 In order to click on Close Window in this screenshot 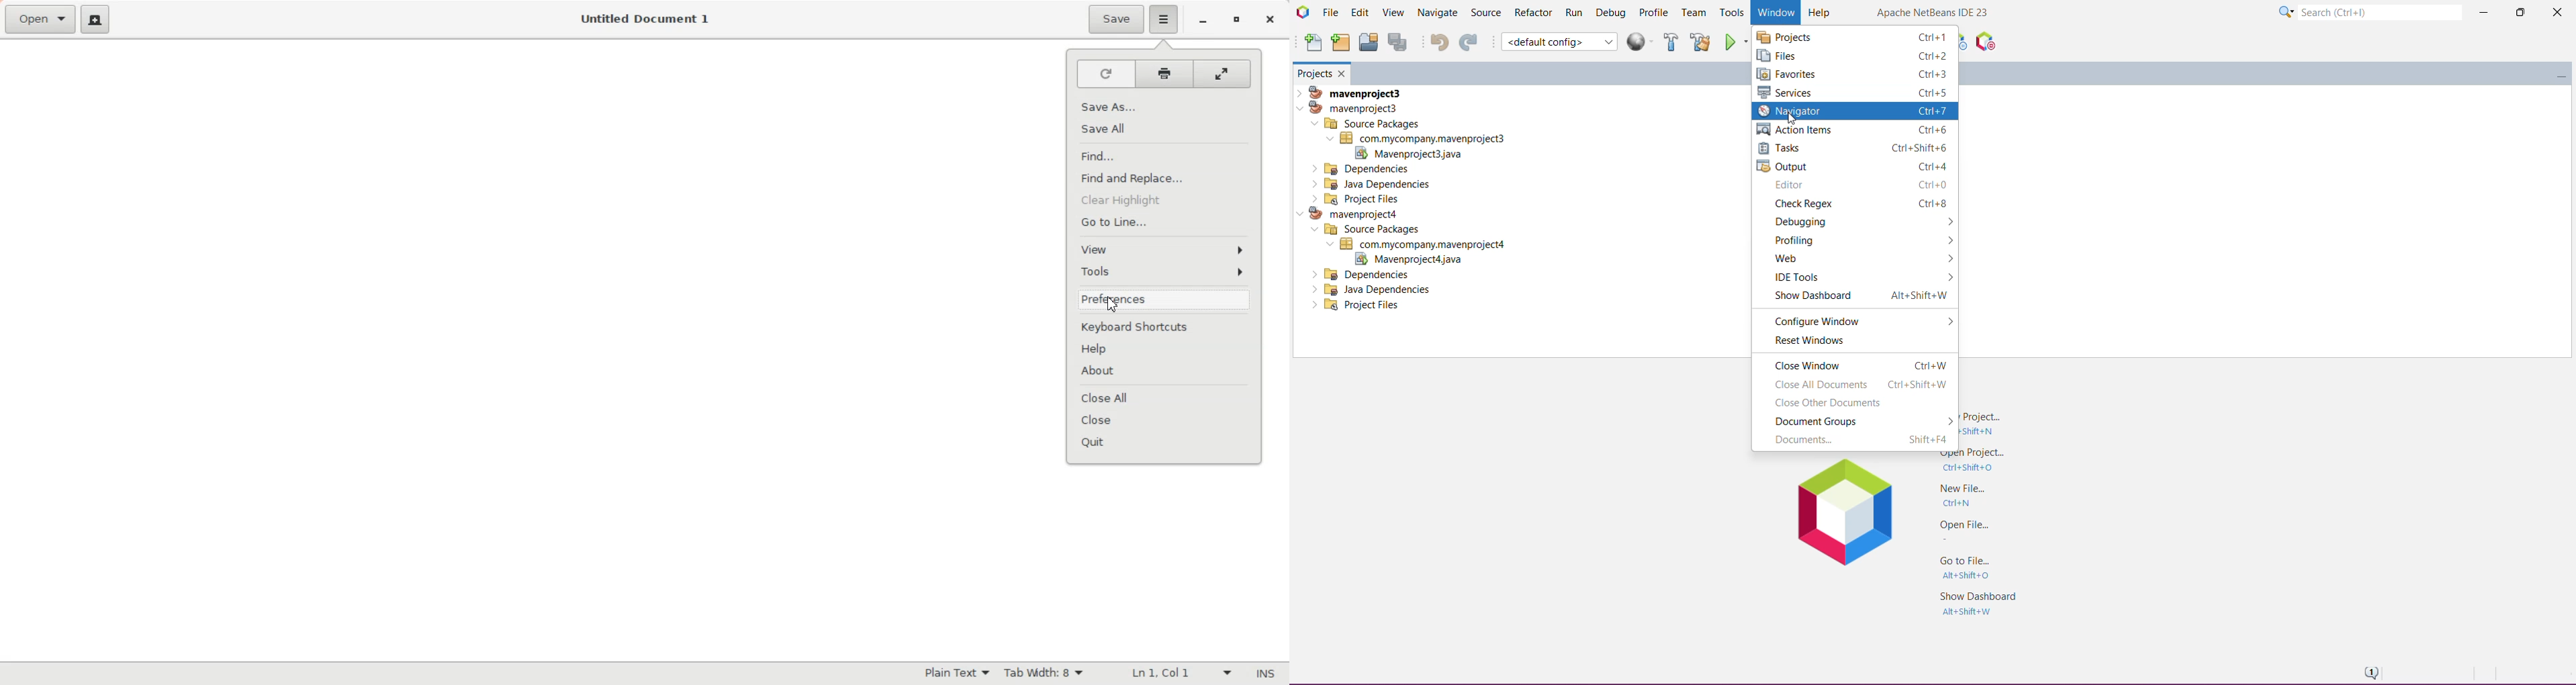, I will do `click(1344, 73)`.